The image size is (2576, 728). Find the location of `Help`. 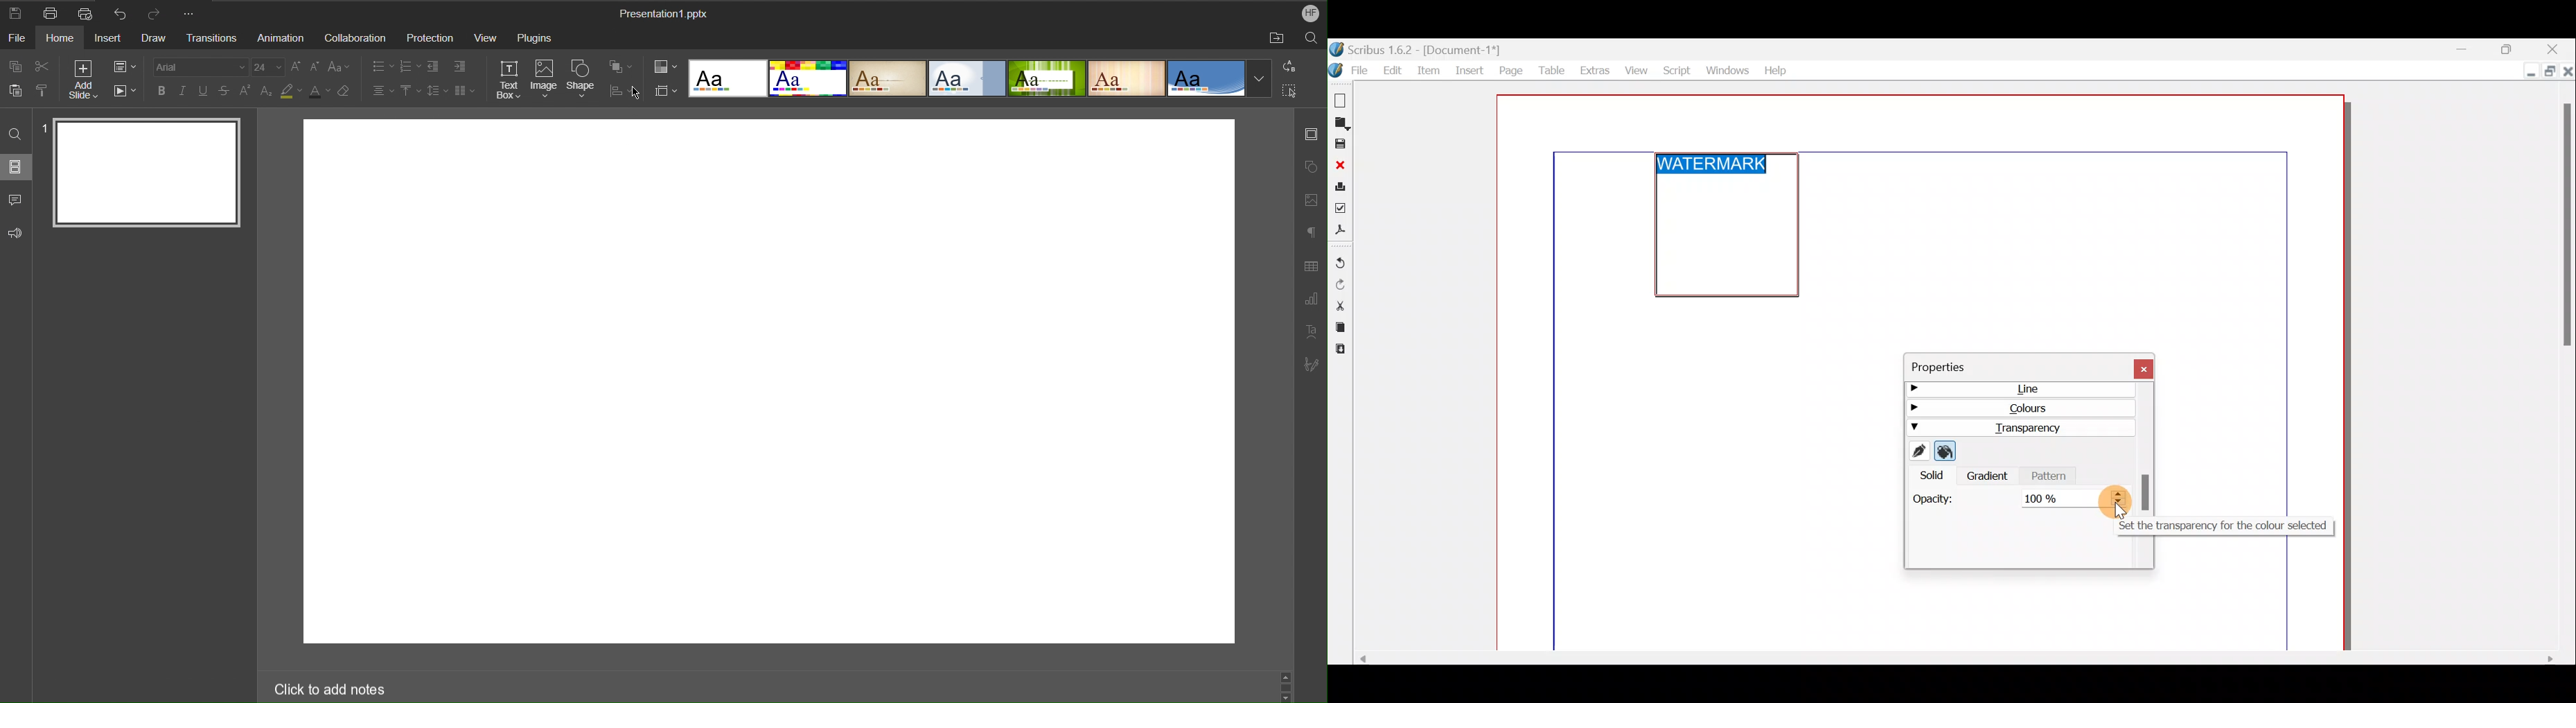

Help is located at coordinates (1775, 68).